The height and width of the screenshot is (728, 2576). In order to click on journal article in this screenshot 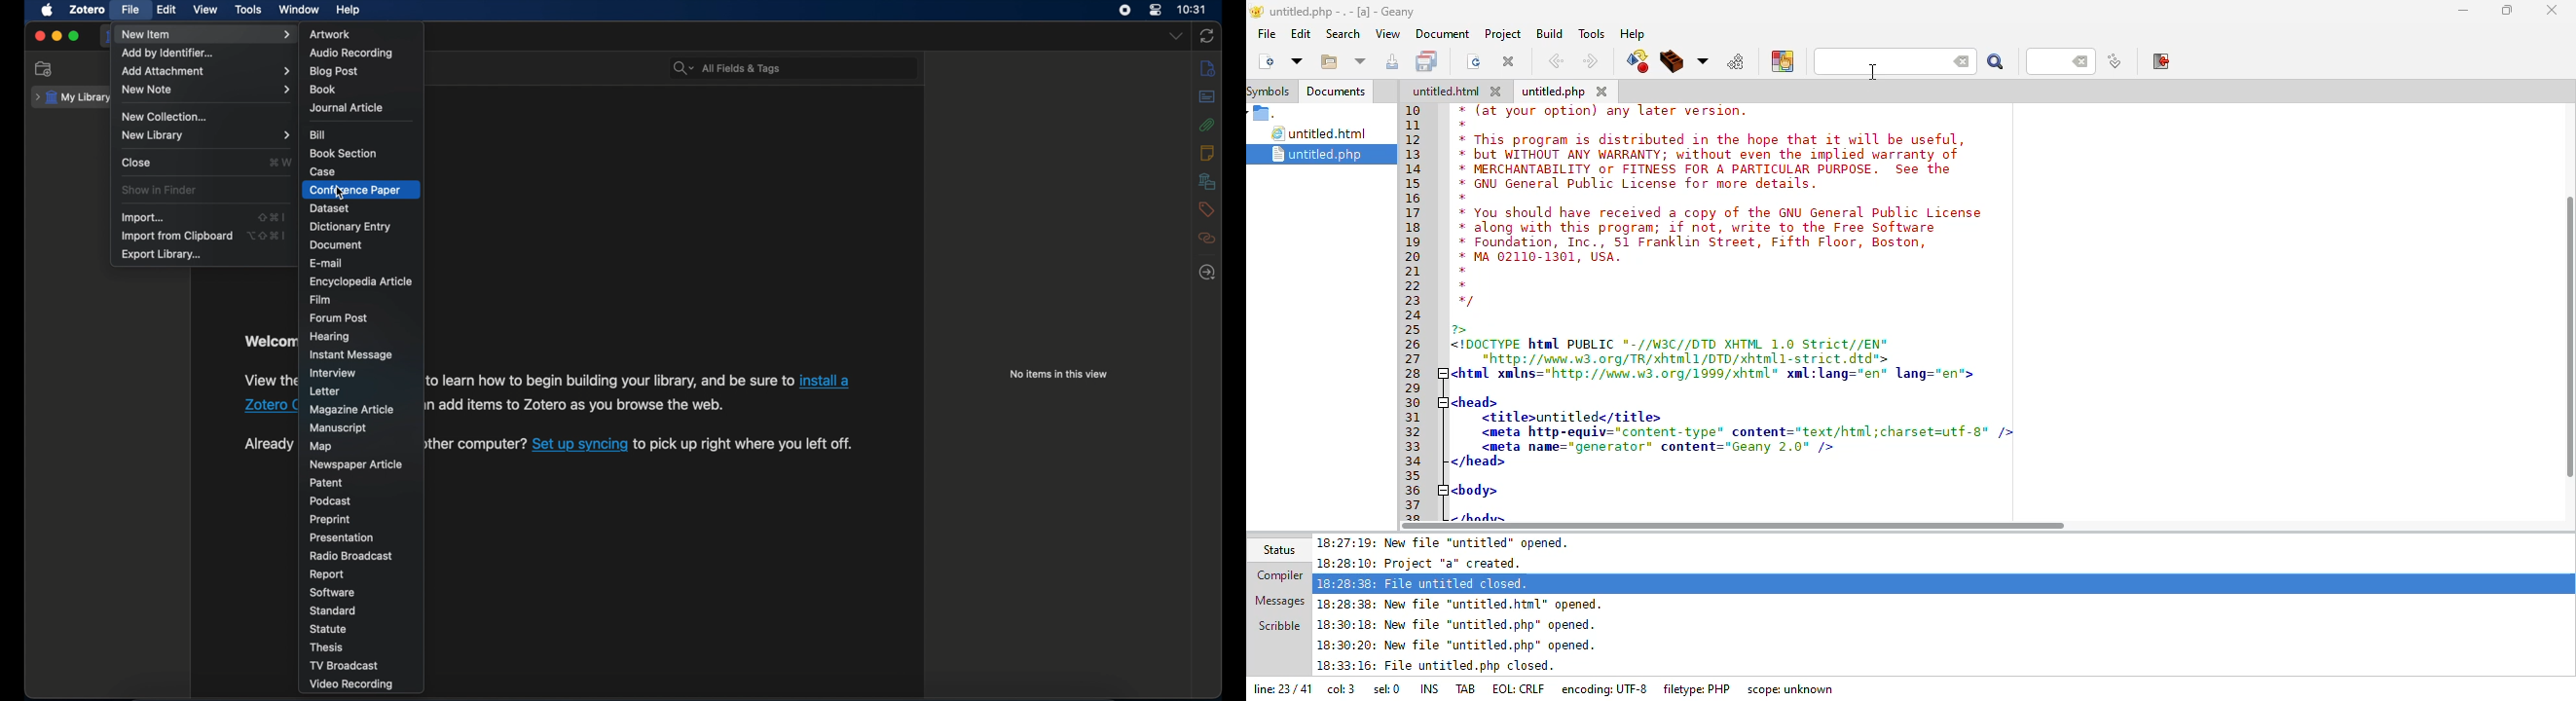, I will do `click(346, 107)`.